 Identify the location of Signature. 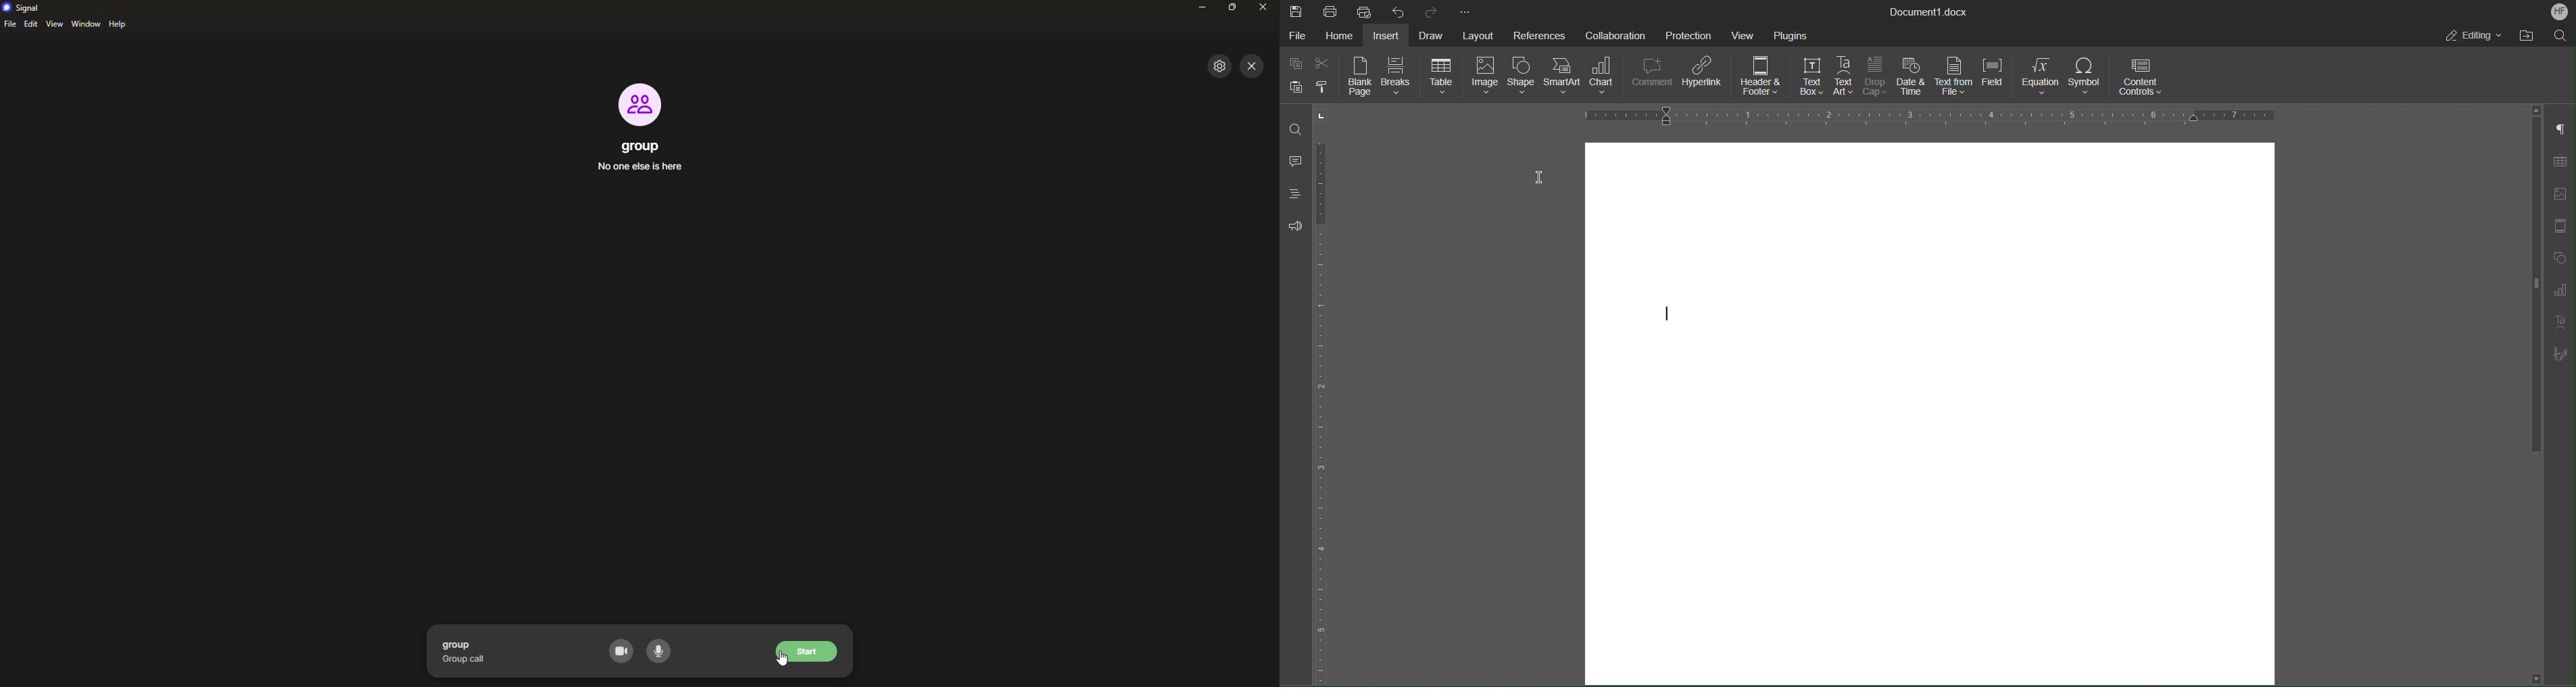
(2560, 354).